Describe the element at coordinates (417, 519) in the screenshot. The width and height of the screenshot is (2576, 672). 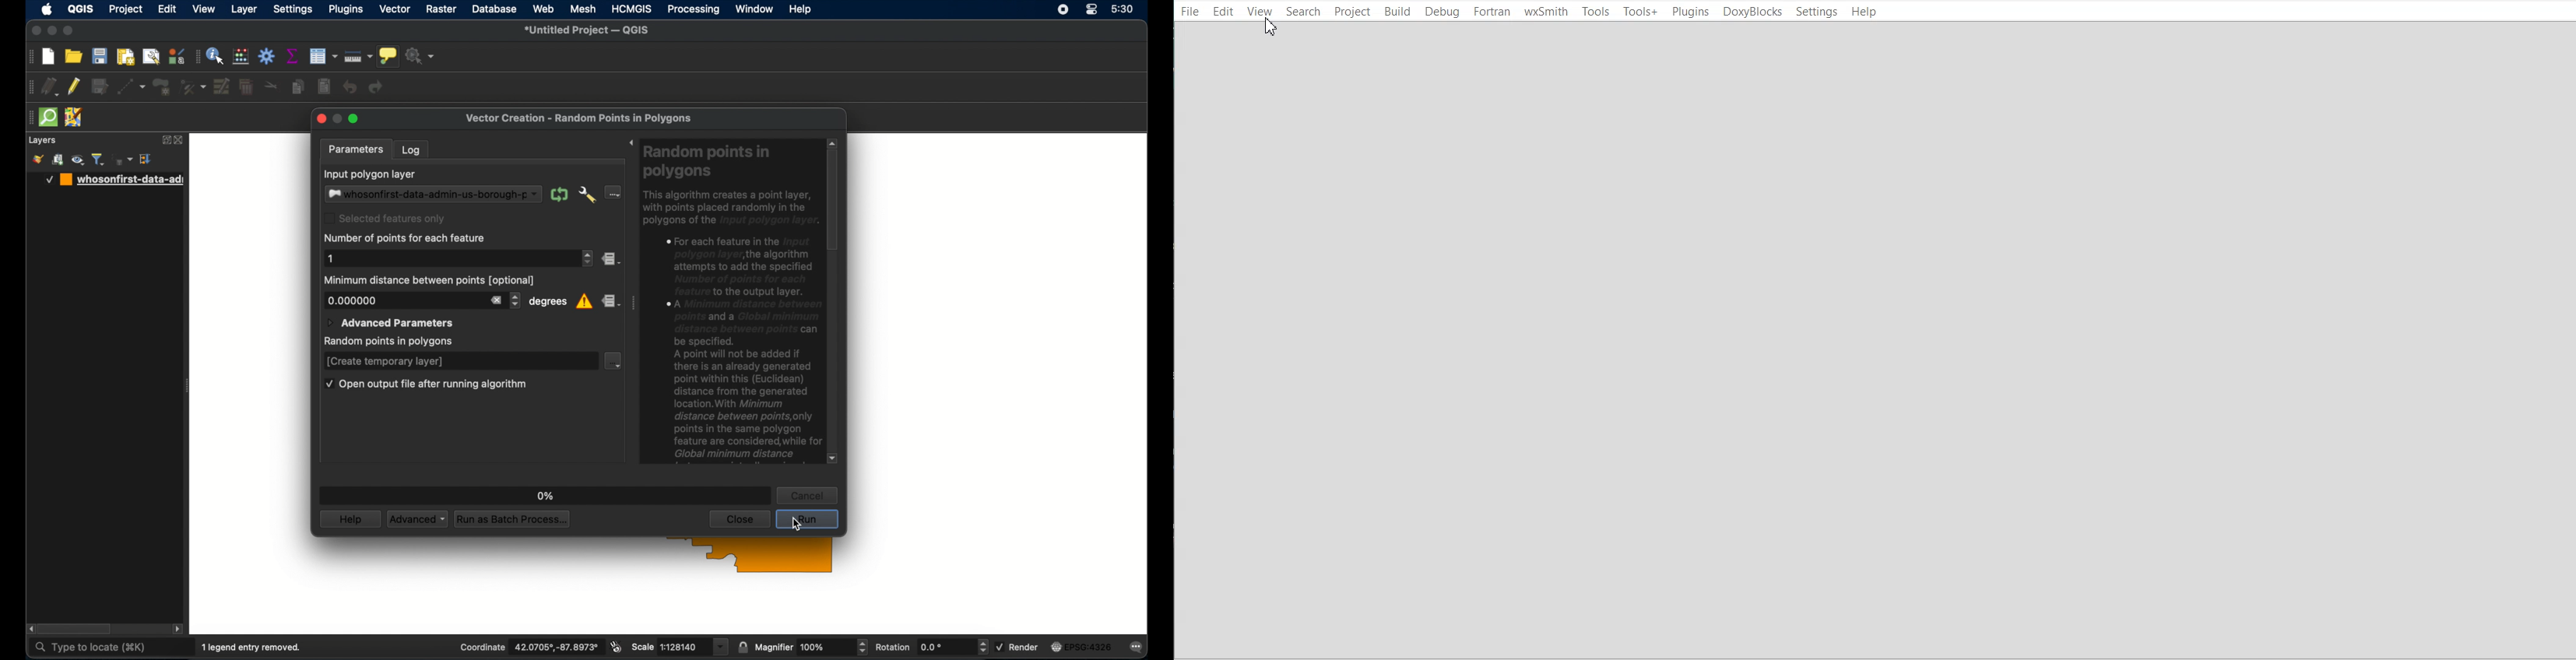
I see `advanced` at that location.